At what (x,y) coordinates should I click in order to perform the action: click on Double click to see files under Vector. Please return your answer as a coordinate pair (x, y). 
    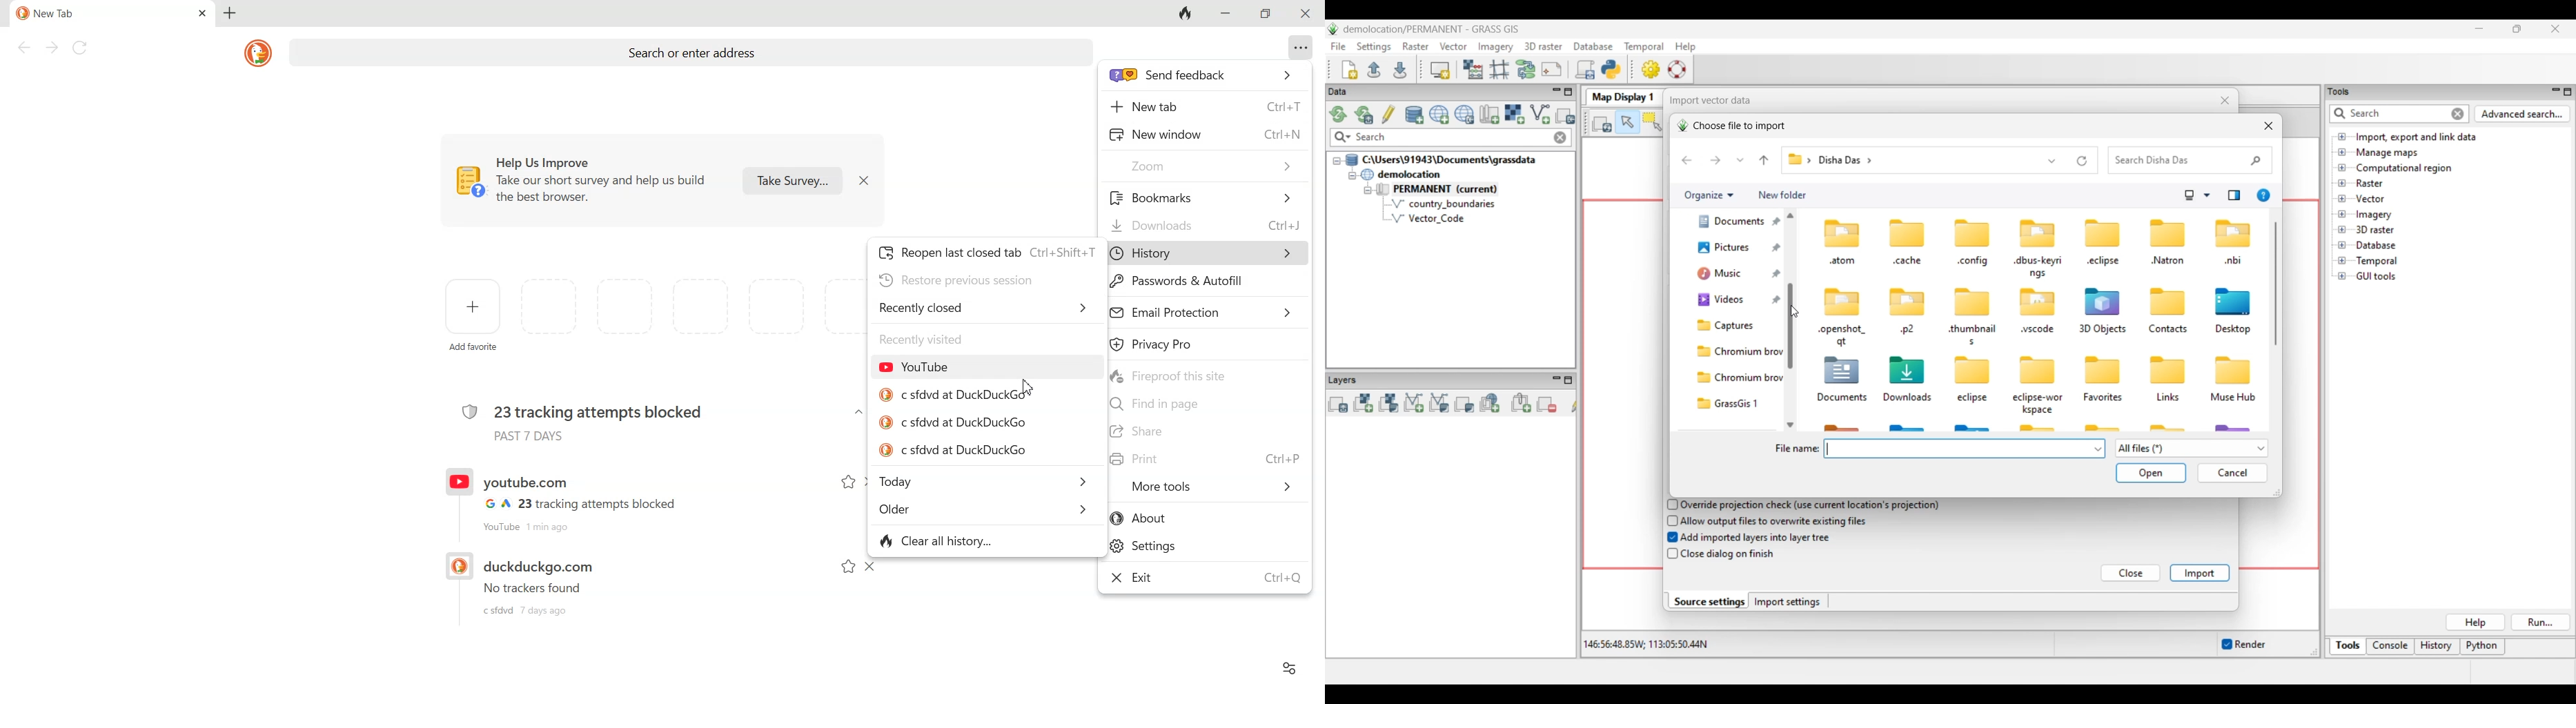
    Looking at the image, I should click on (2370, 199).